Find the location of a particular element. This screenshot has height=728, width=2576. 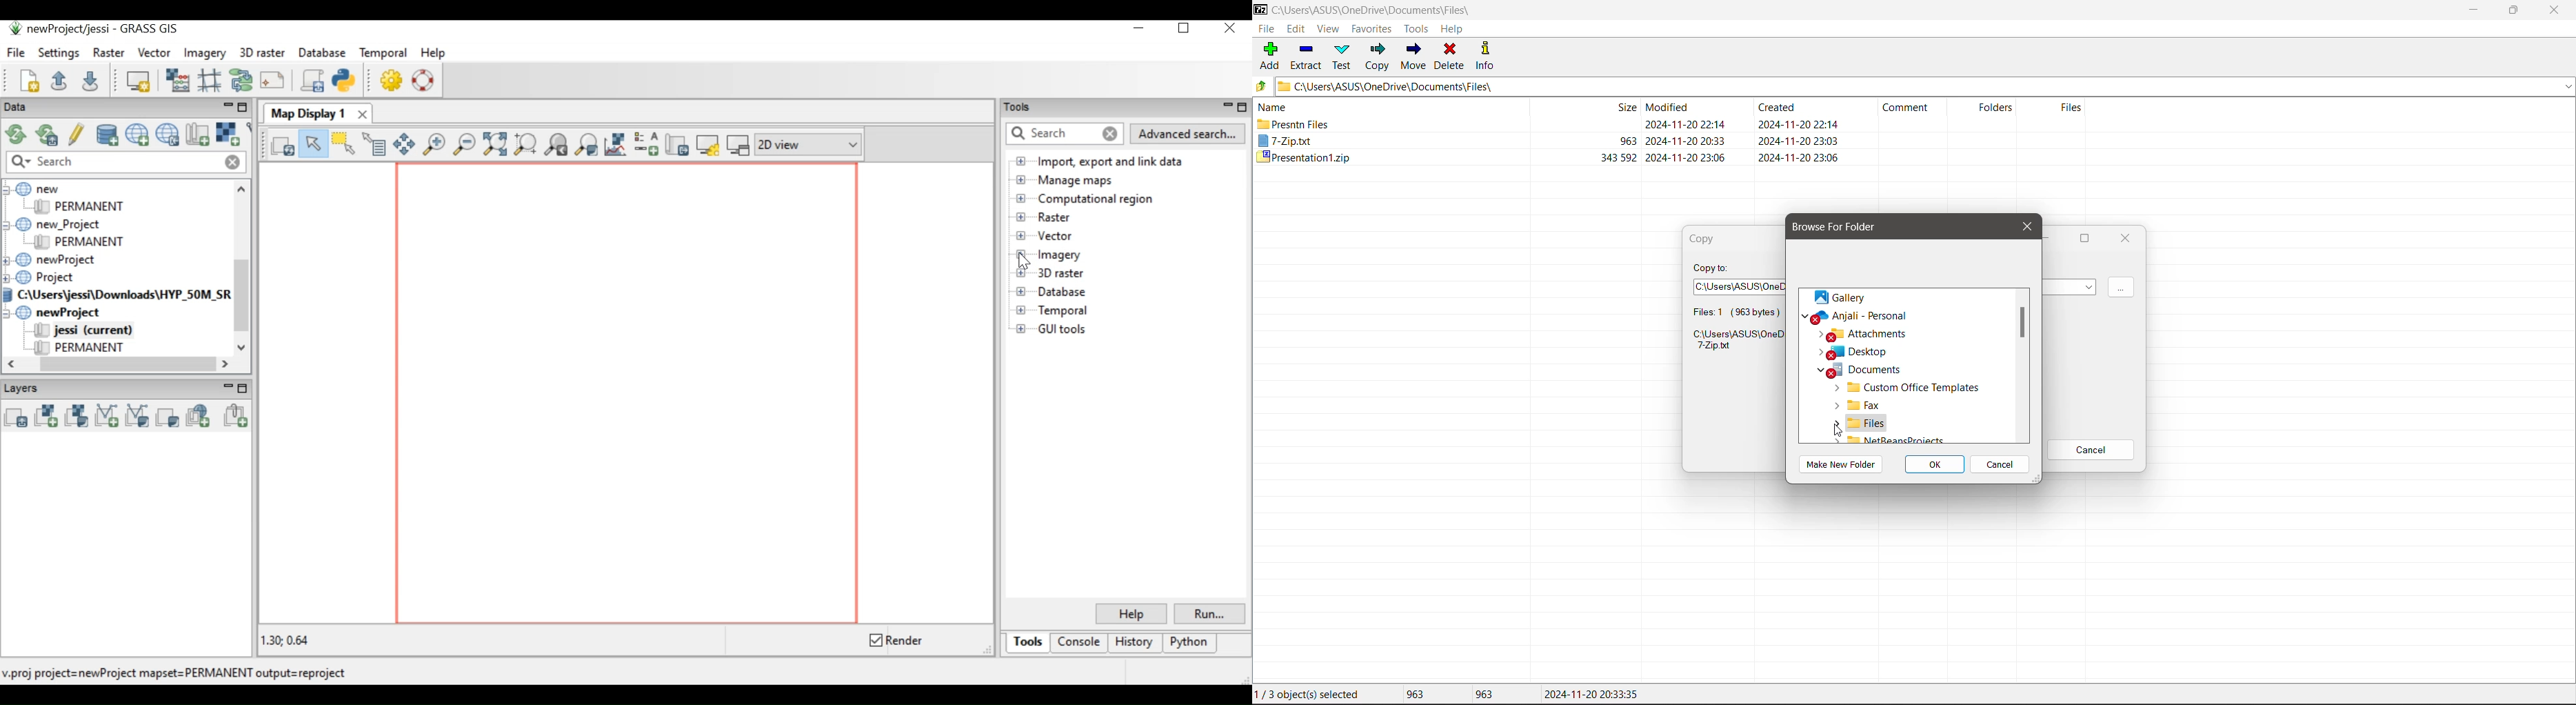

Maximize is located at coordinates (2089, 238).